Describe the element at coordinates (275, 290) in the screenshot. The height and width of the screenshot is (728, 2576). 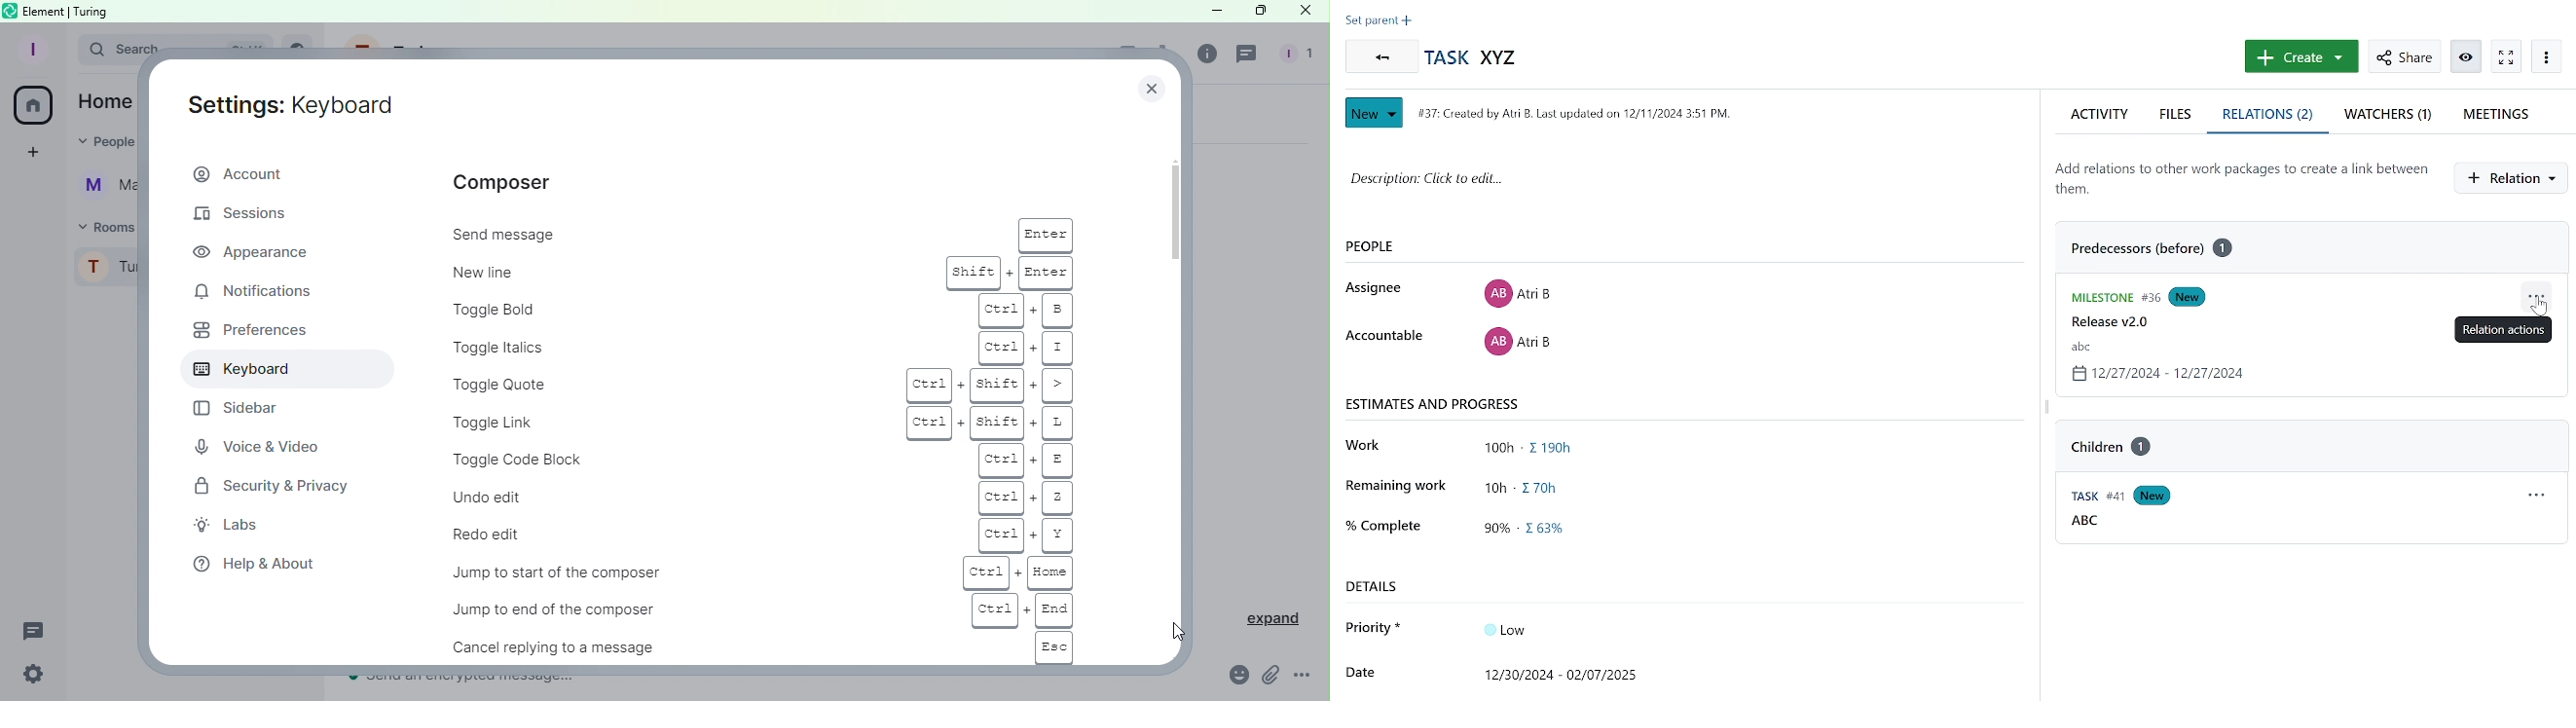
I see `Notifications` at that location.